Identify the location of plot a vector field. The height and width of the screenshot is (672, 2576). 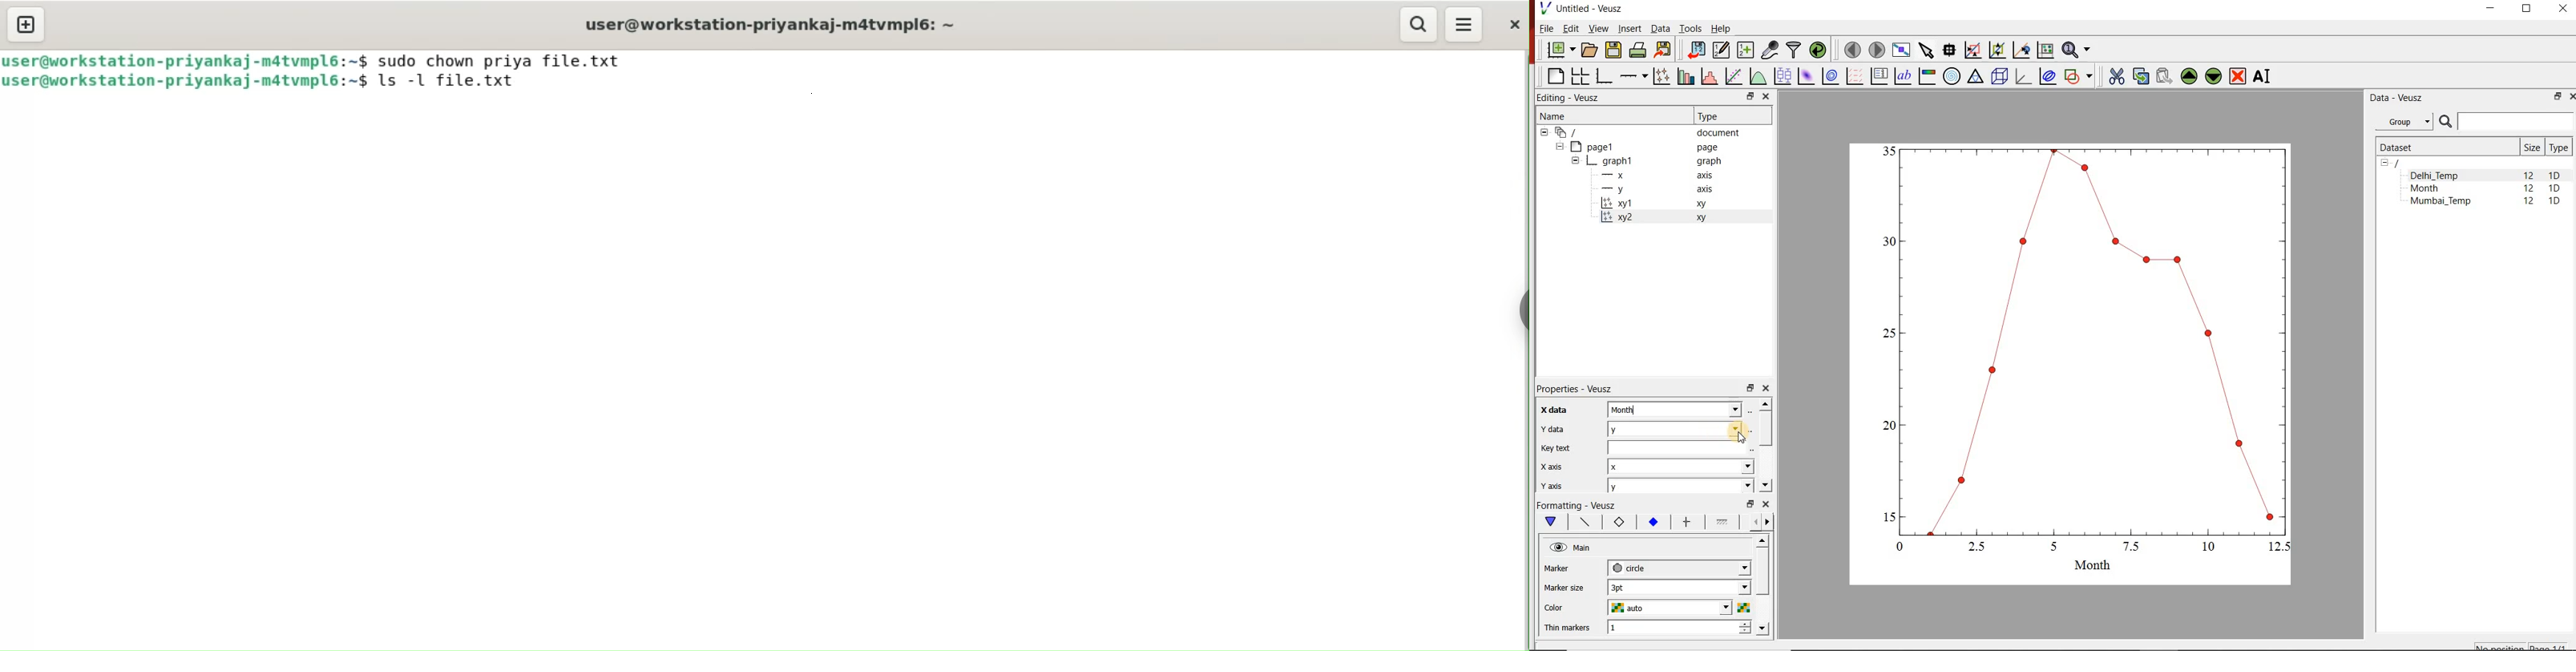
(1854, 77).